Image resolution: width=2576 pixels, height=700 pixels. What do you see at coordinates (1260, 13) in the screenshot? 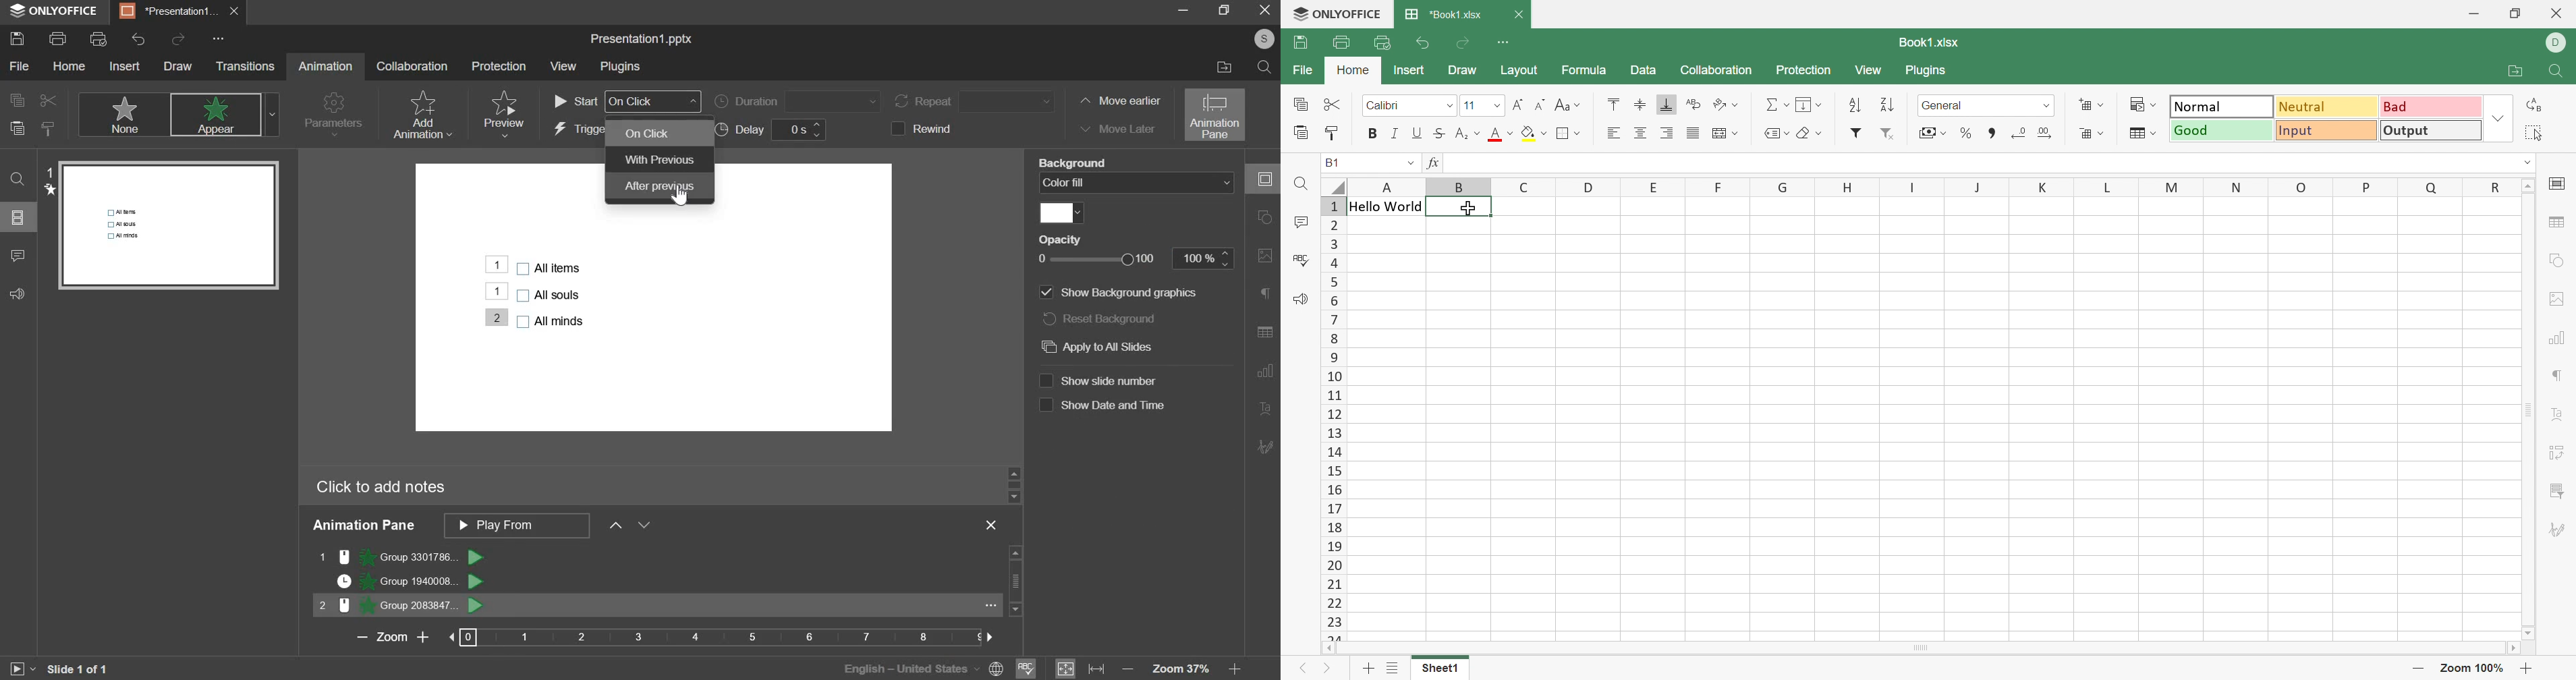
I see `exit` at bounding box center [1260, 13].